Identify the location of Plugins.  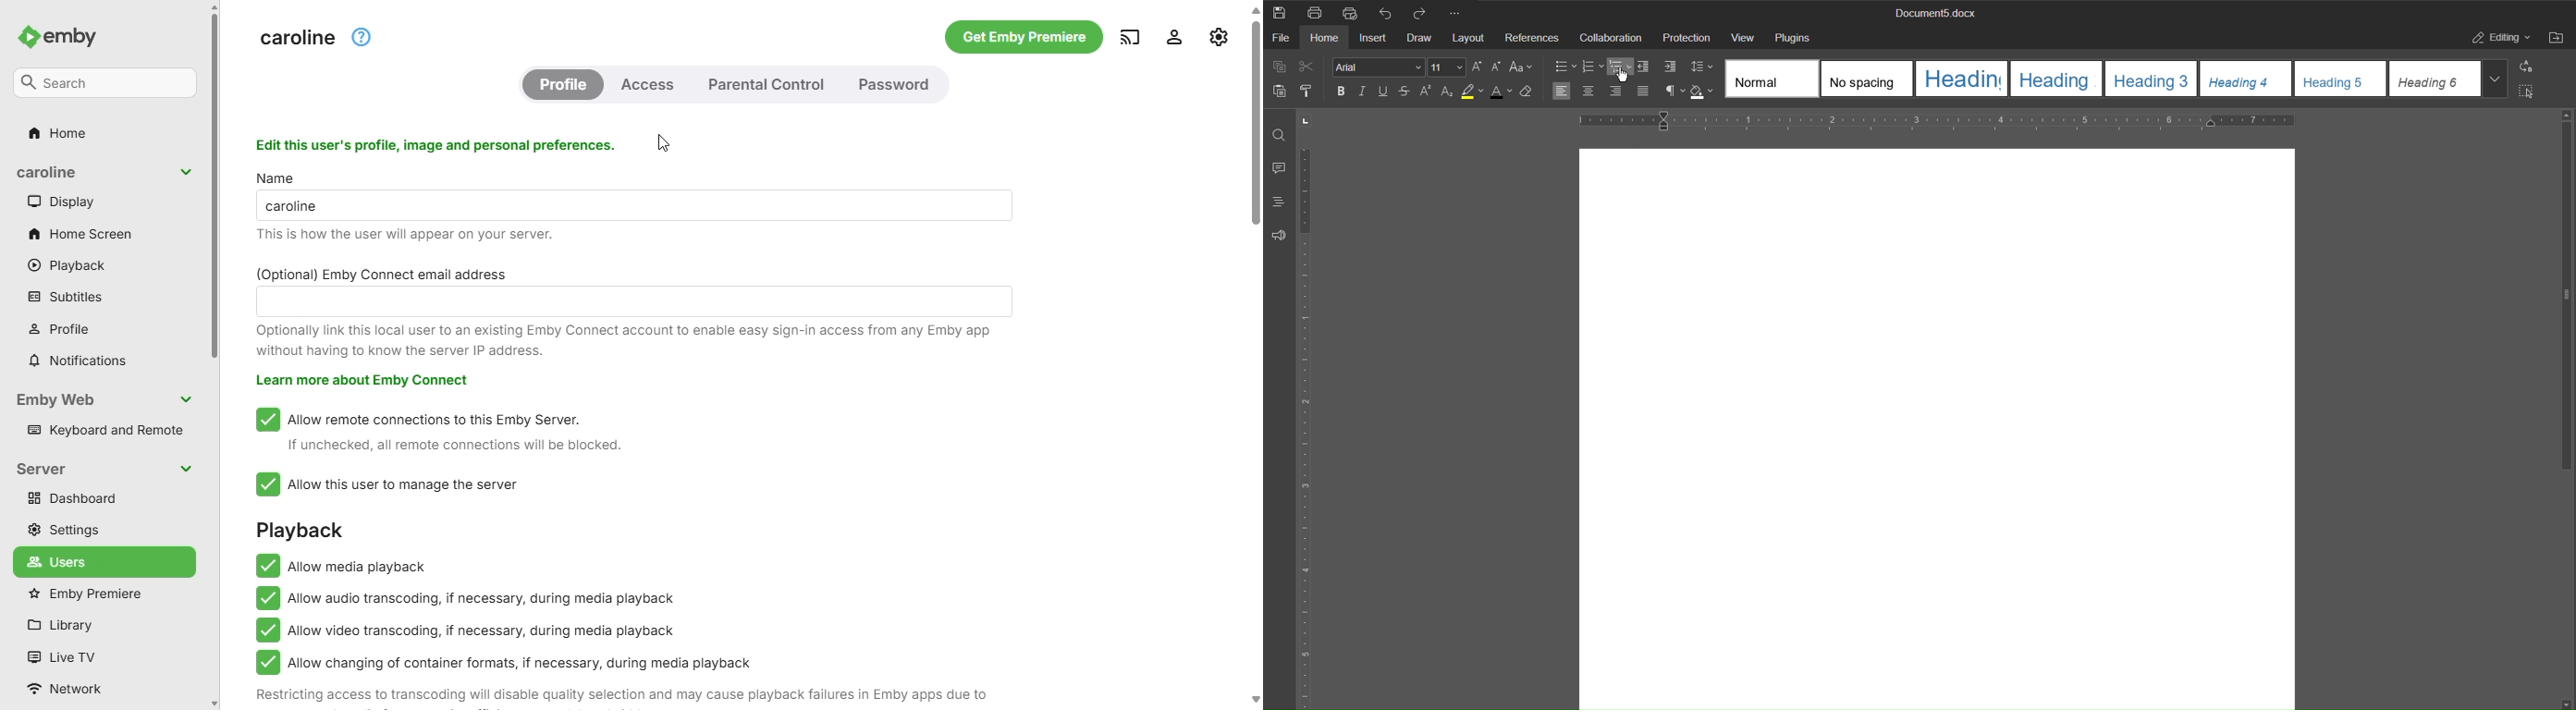
(1798, 39).